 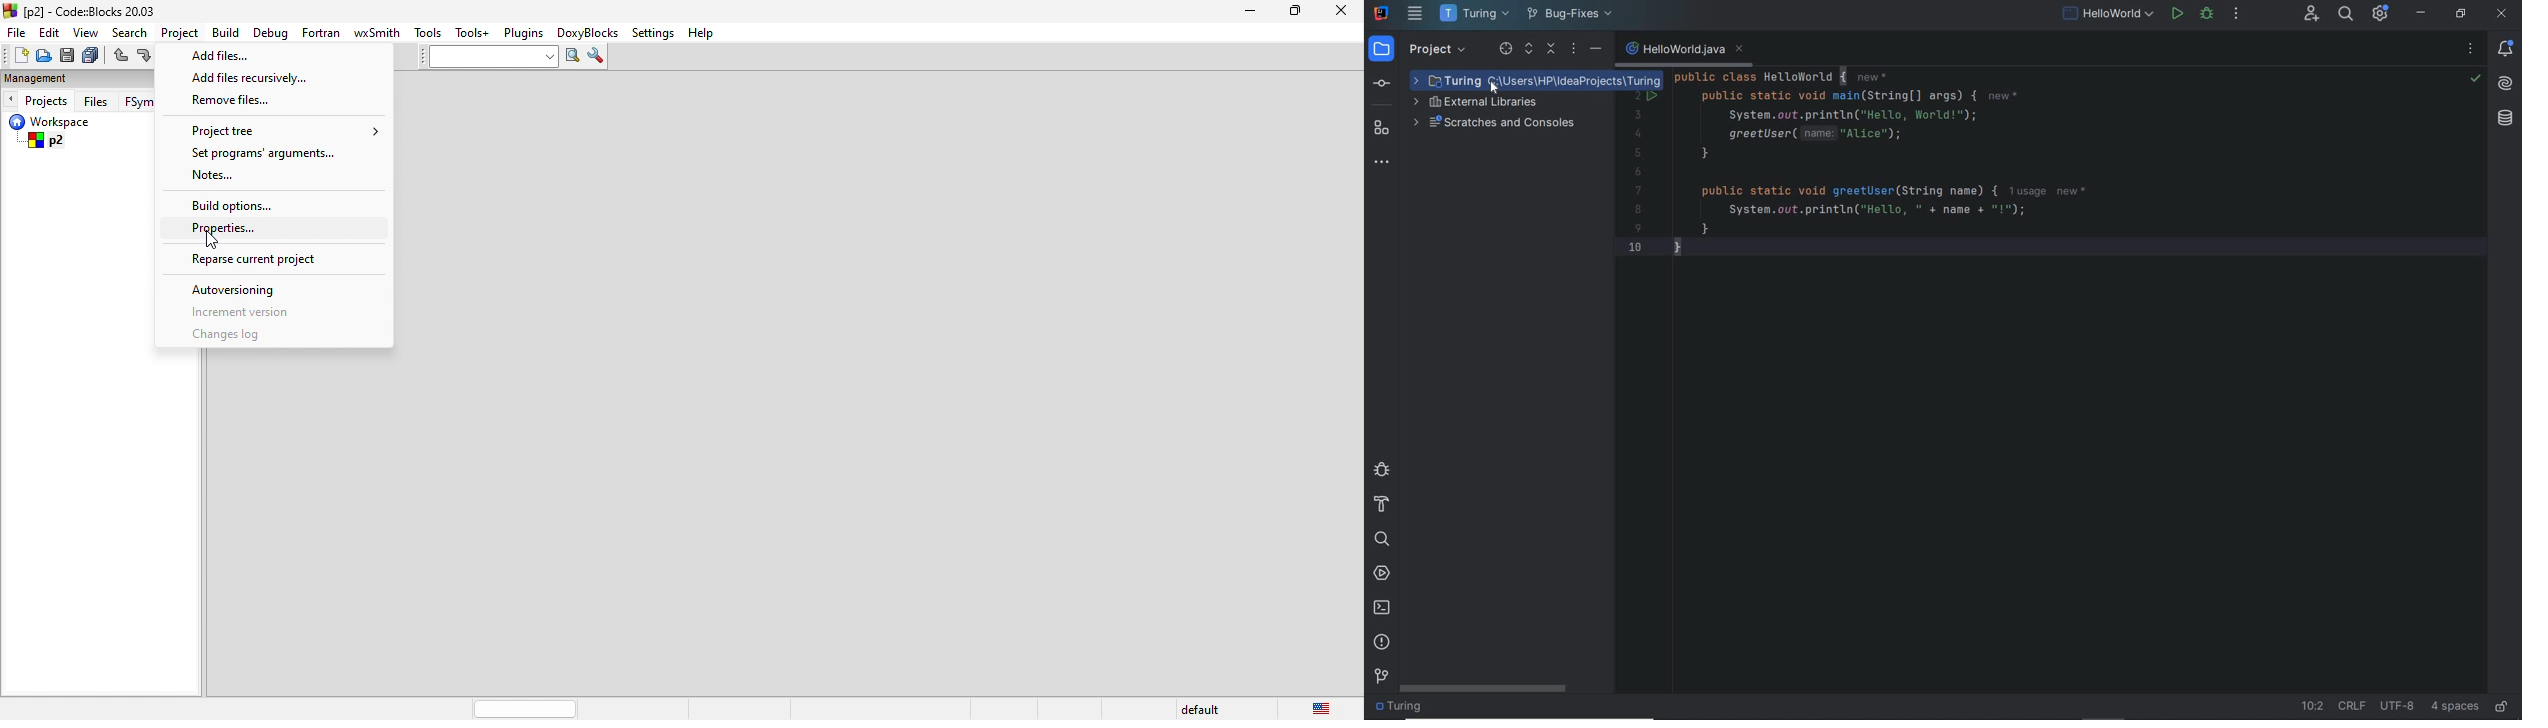 What do you see at coordinates (231, 34) in the screenshot?
I see `build` at bounding box center [231, 34].